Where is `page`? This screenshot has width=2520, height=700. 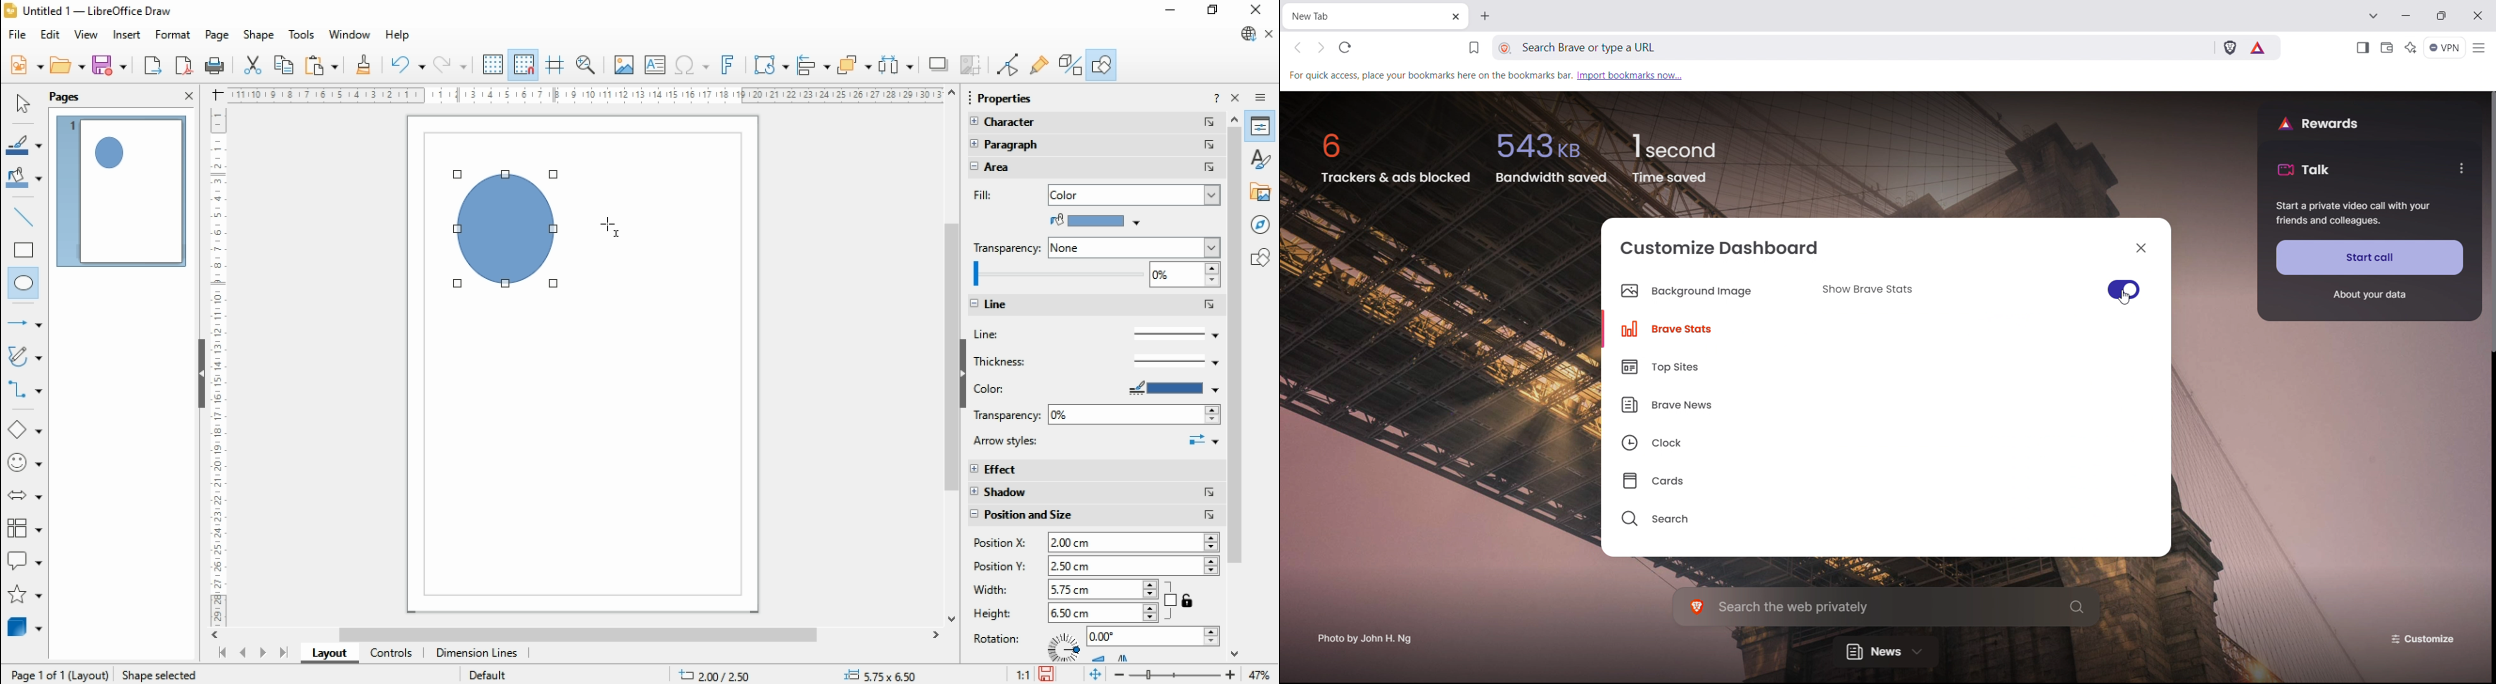 page is located at coordinates (218, 35).